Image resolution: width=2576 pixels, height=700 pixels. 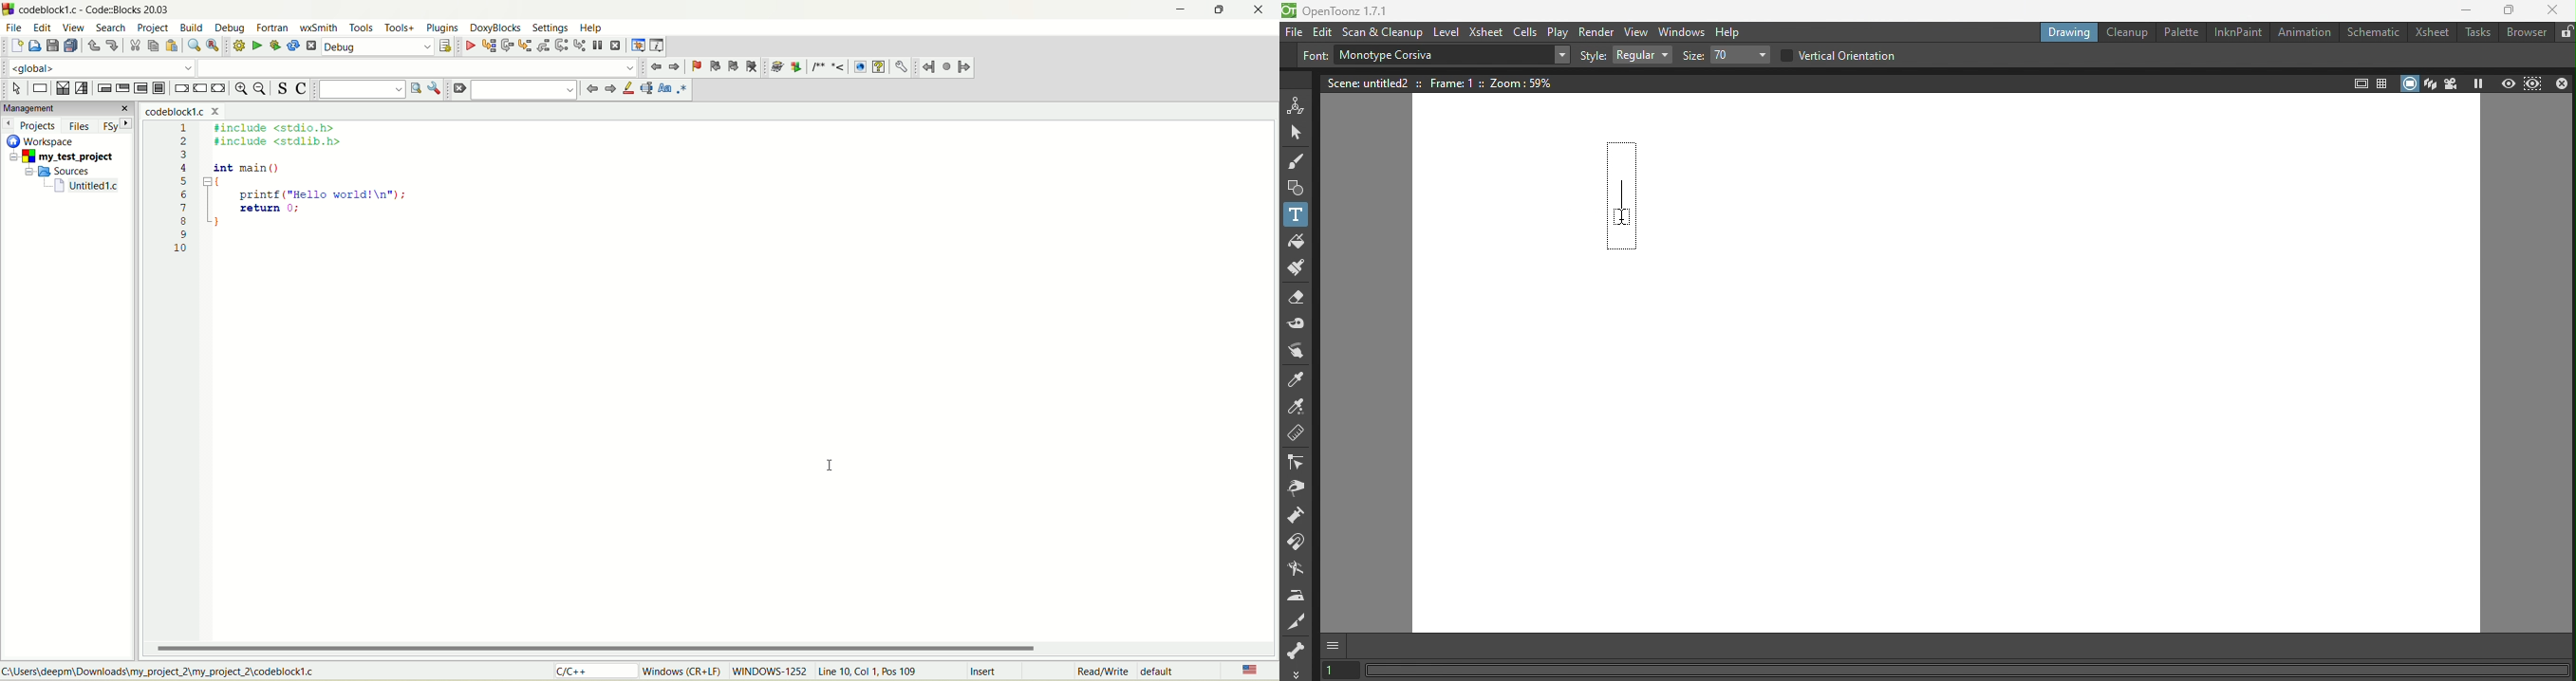 What do you see at coordinates (361, 89) in the screenshot?
I see `text search` at bounding box center [361, 89].